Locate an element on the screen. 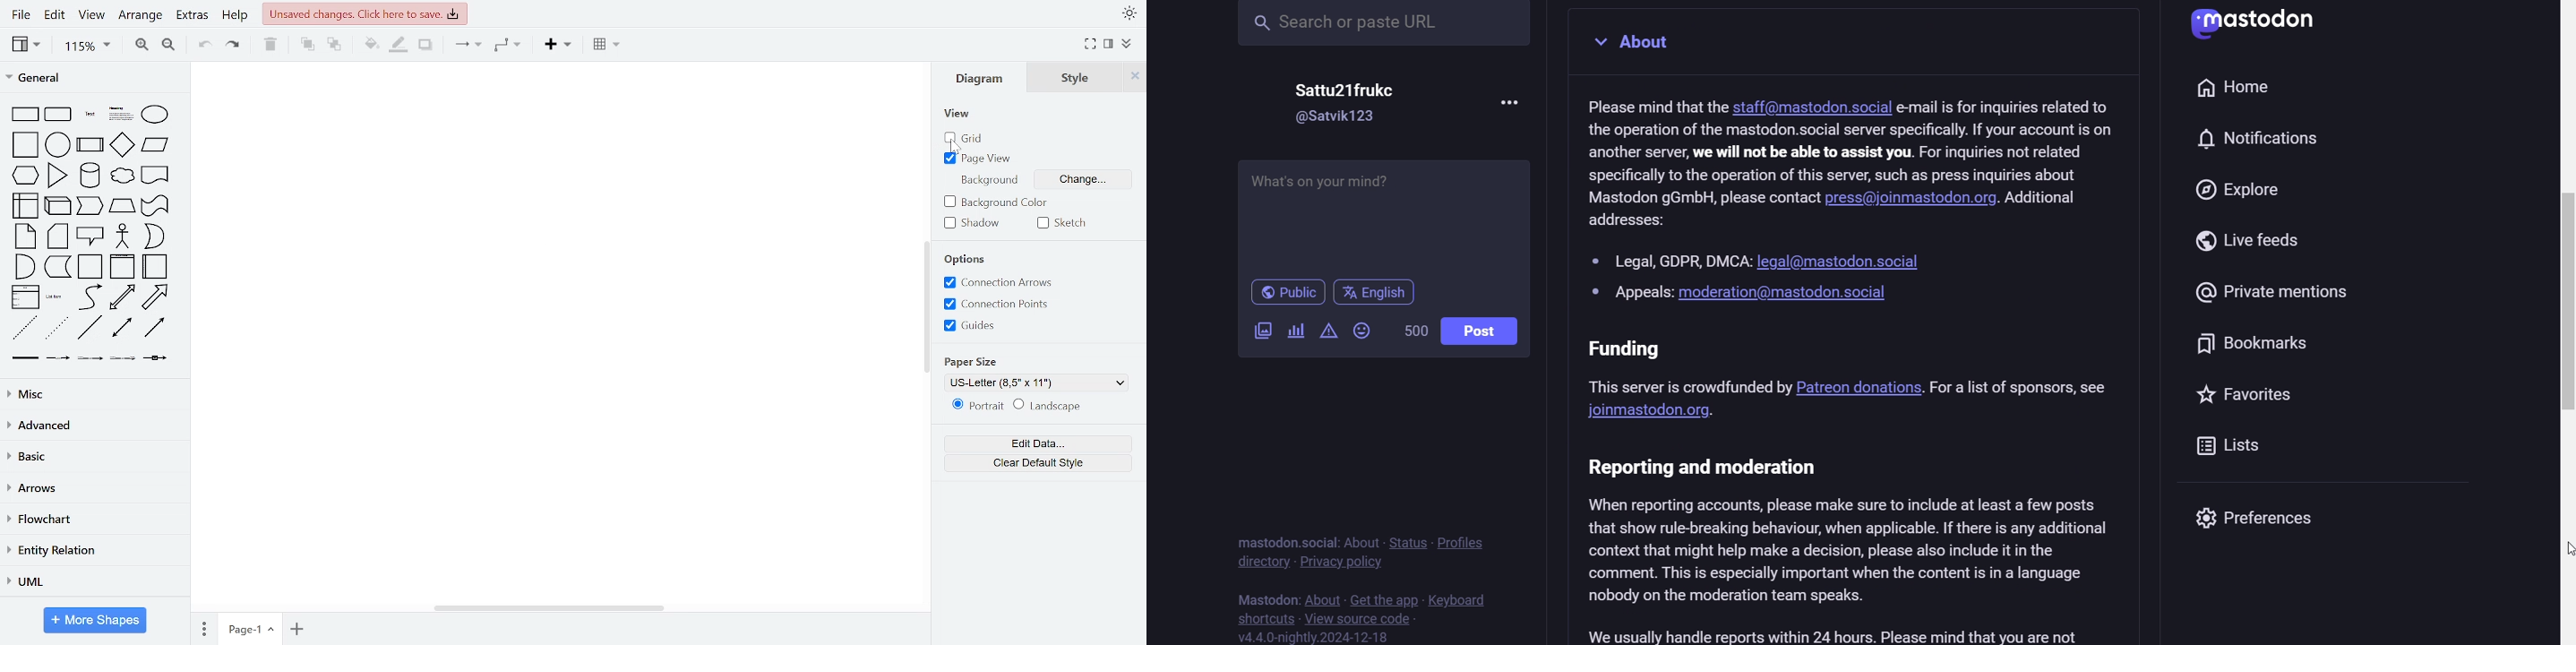  keyboard is located at coordinates (1465, 600).